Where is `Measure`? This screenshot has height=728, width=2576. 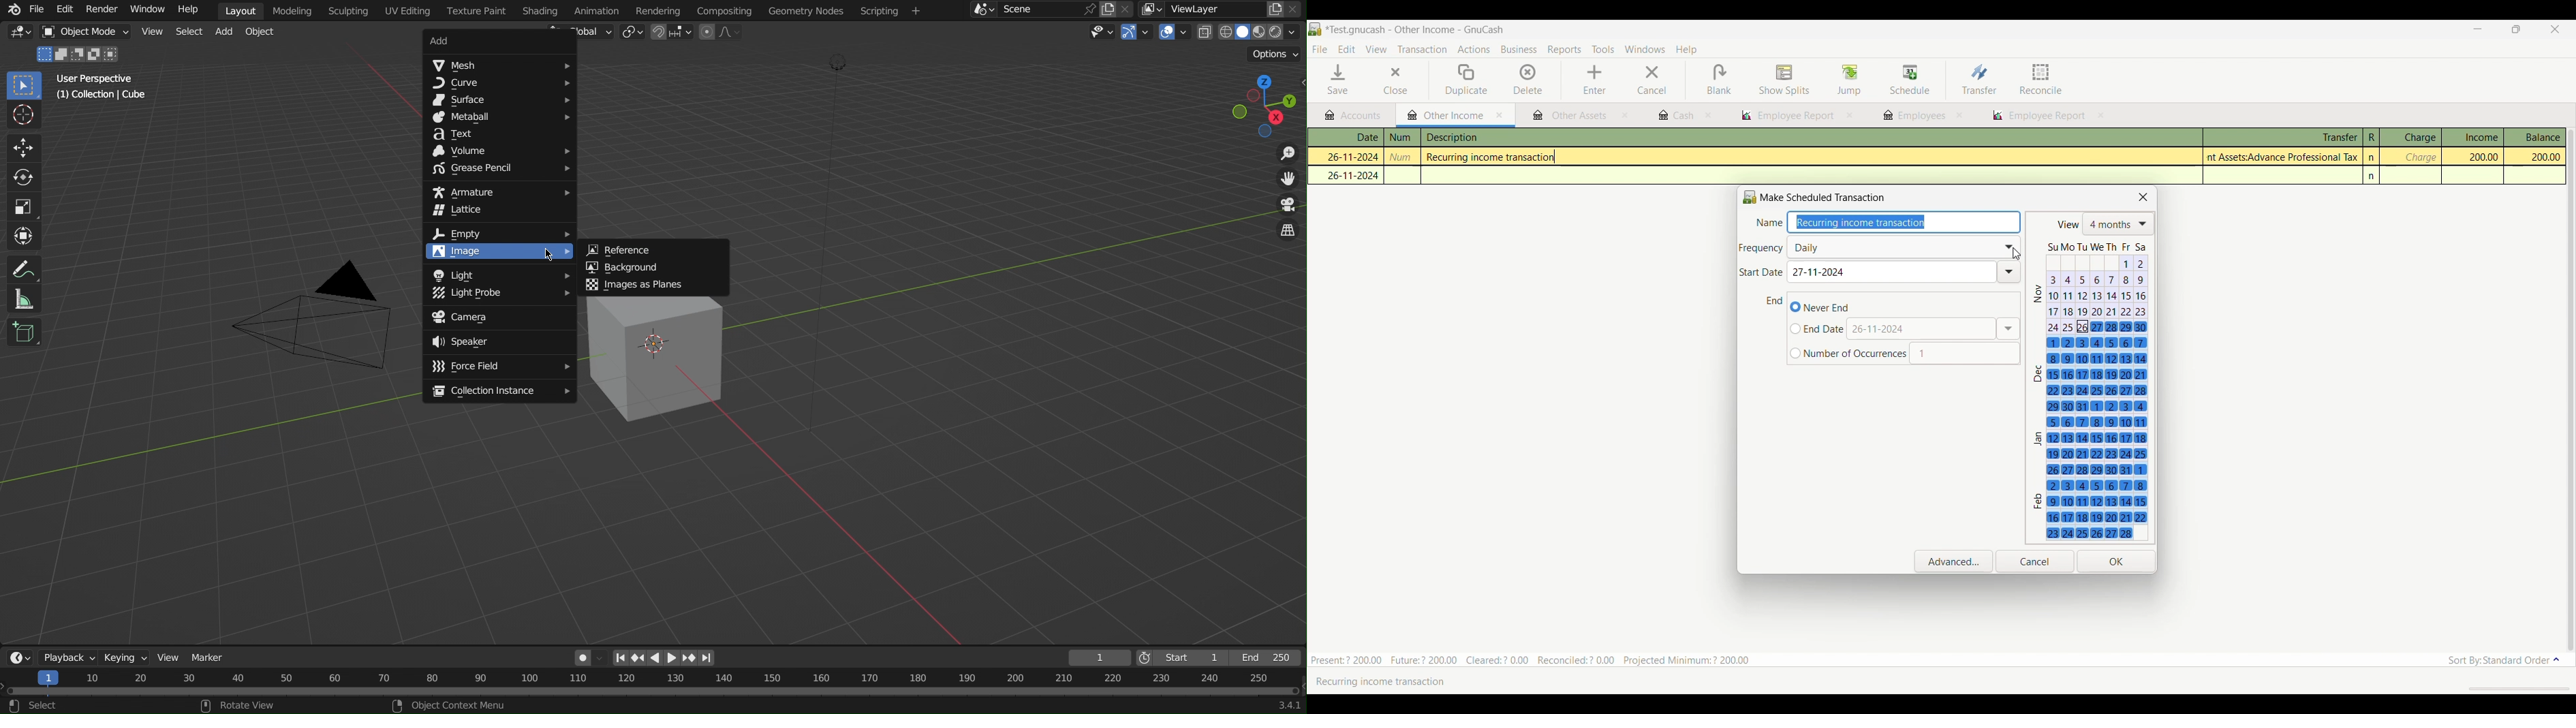 Measure is located at coordinates (22, 299).